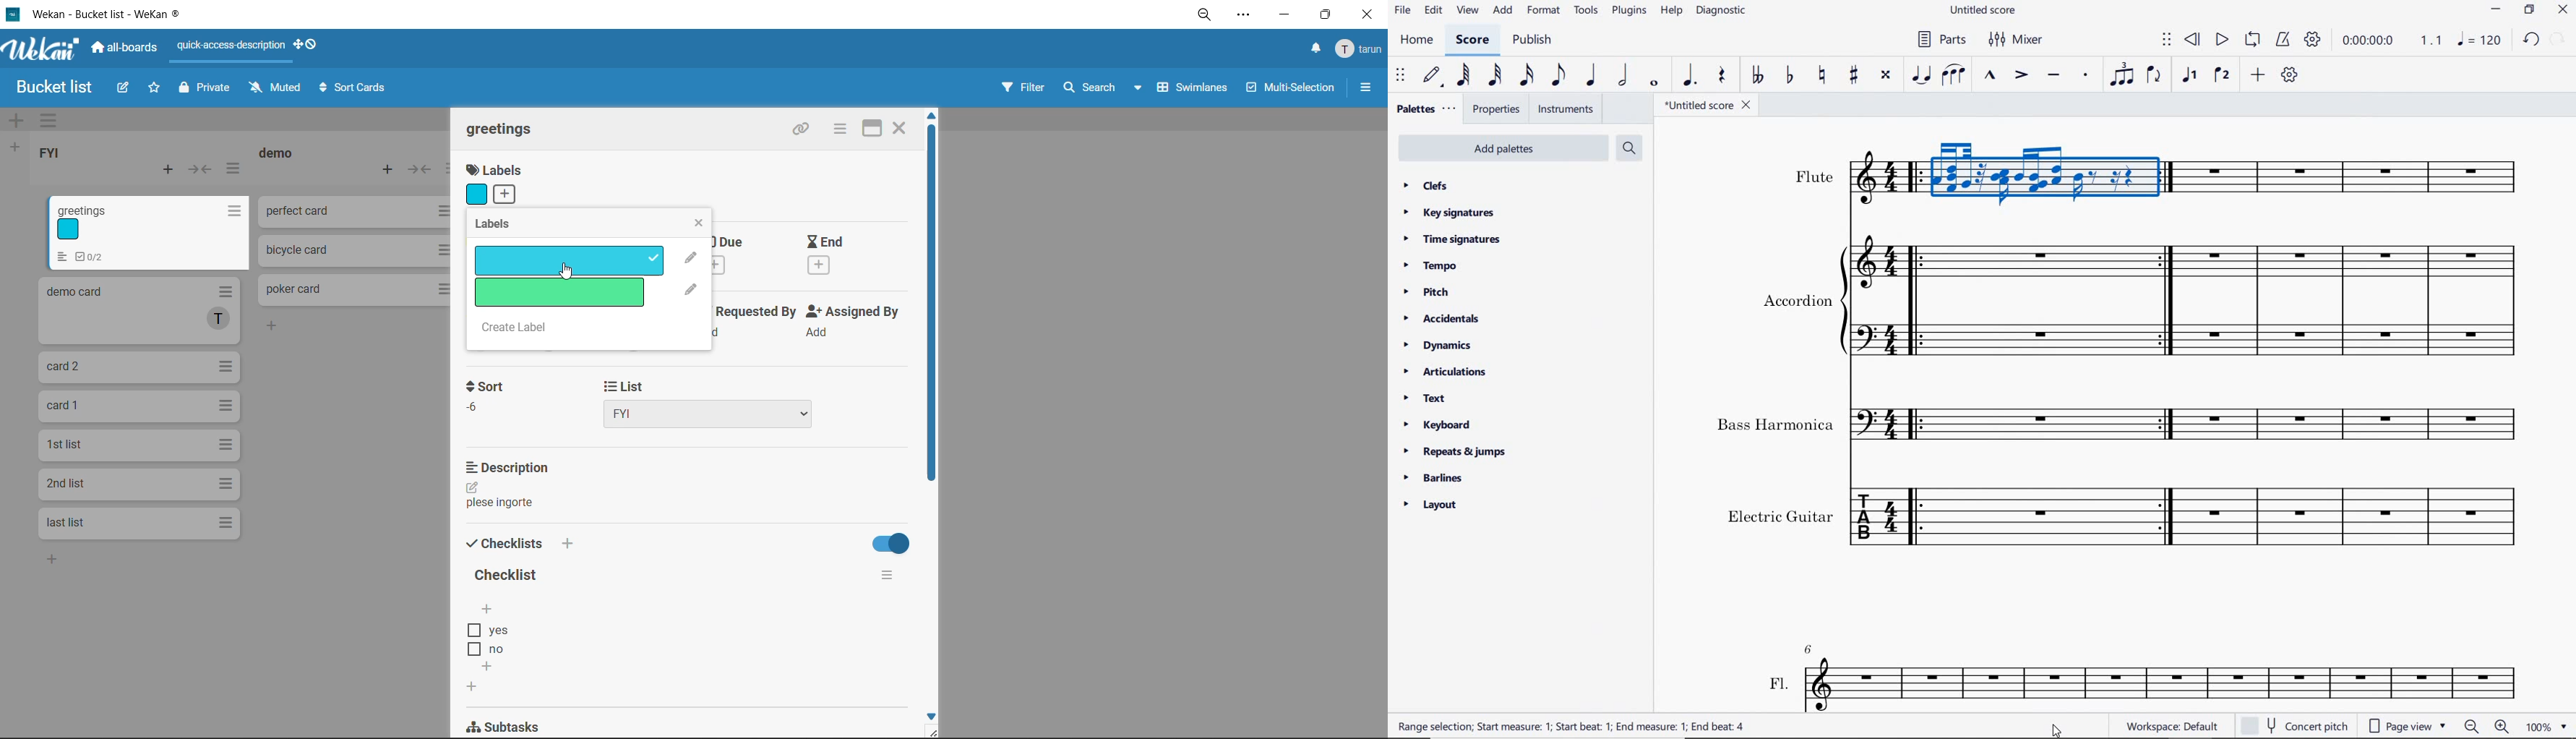  Describe the element at coordinates (1287, 17) in the screenshot. I see `minimize` at that location.